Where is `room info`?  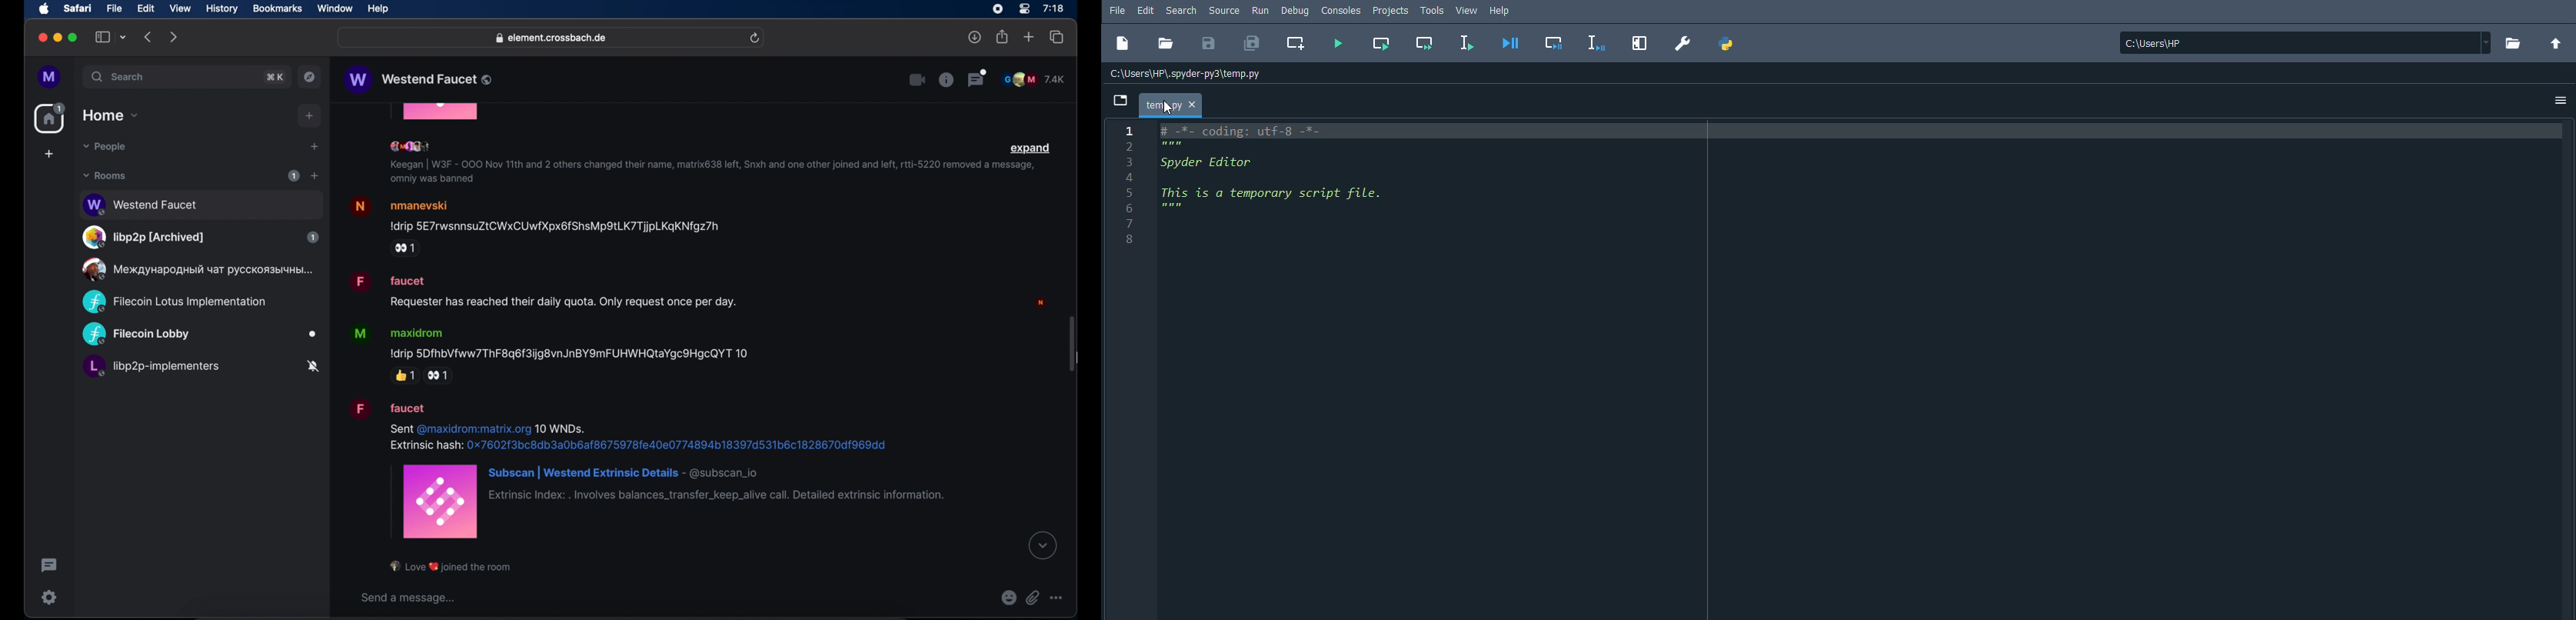
room info is located at coordinates (946, 79).